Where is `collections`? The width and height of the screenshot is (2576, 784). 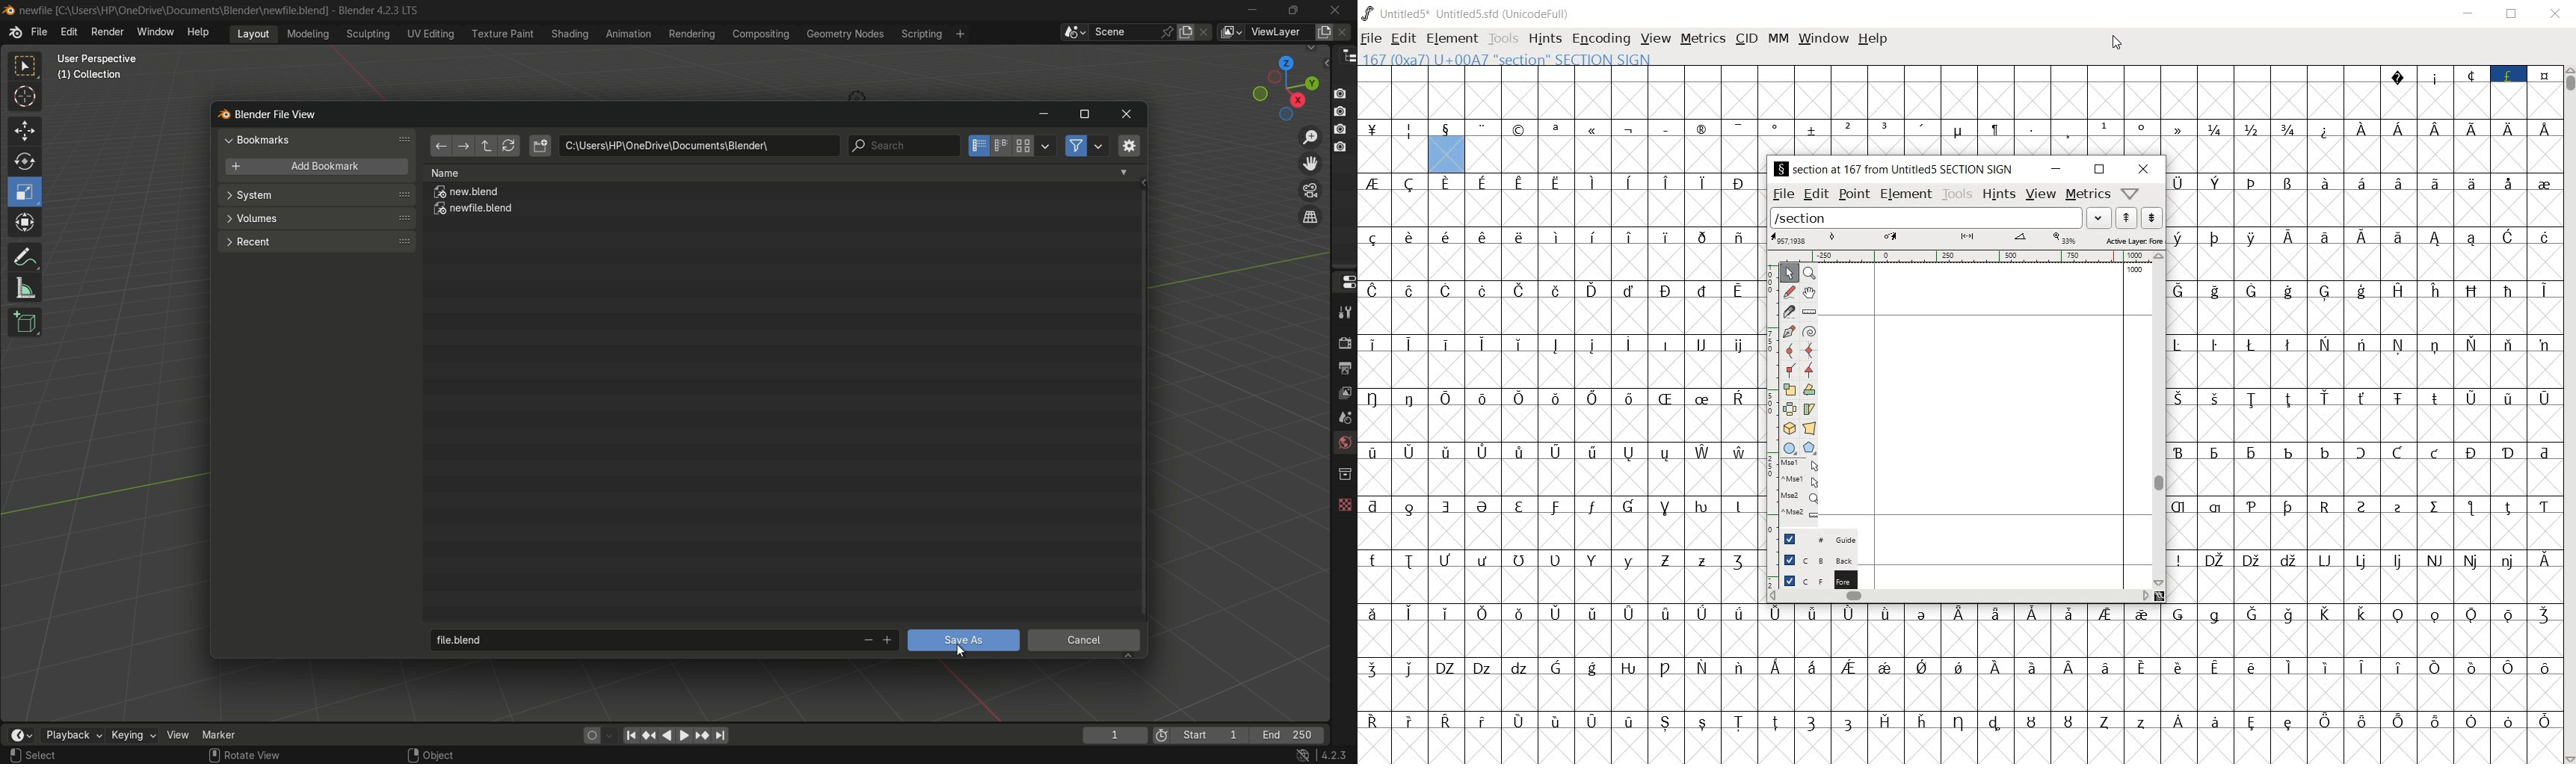
collections is located at coordinates (1345, 474).